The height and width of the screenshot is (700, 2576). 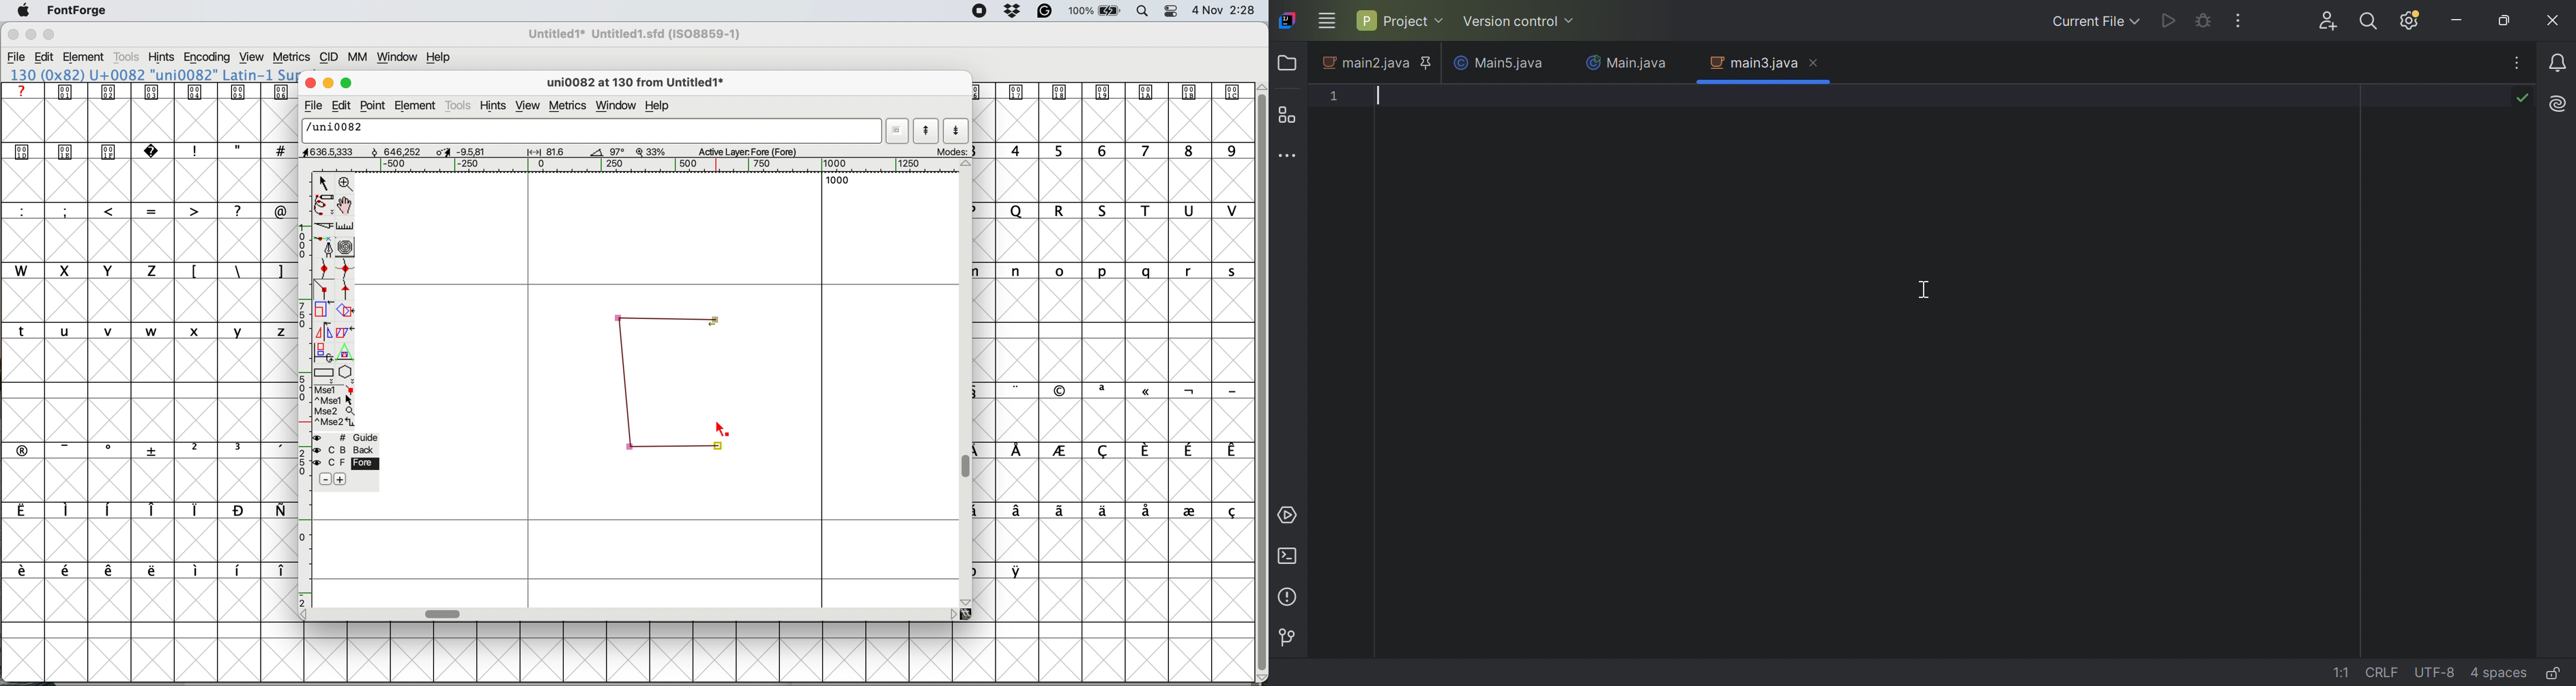 I want to click on symbols, so click(x=237, y=272).